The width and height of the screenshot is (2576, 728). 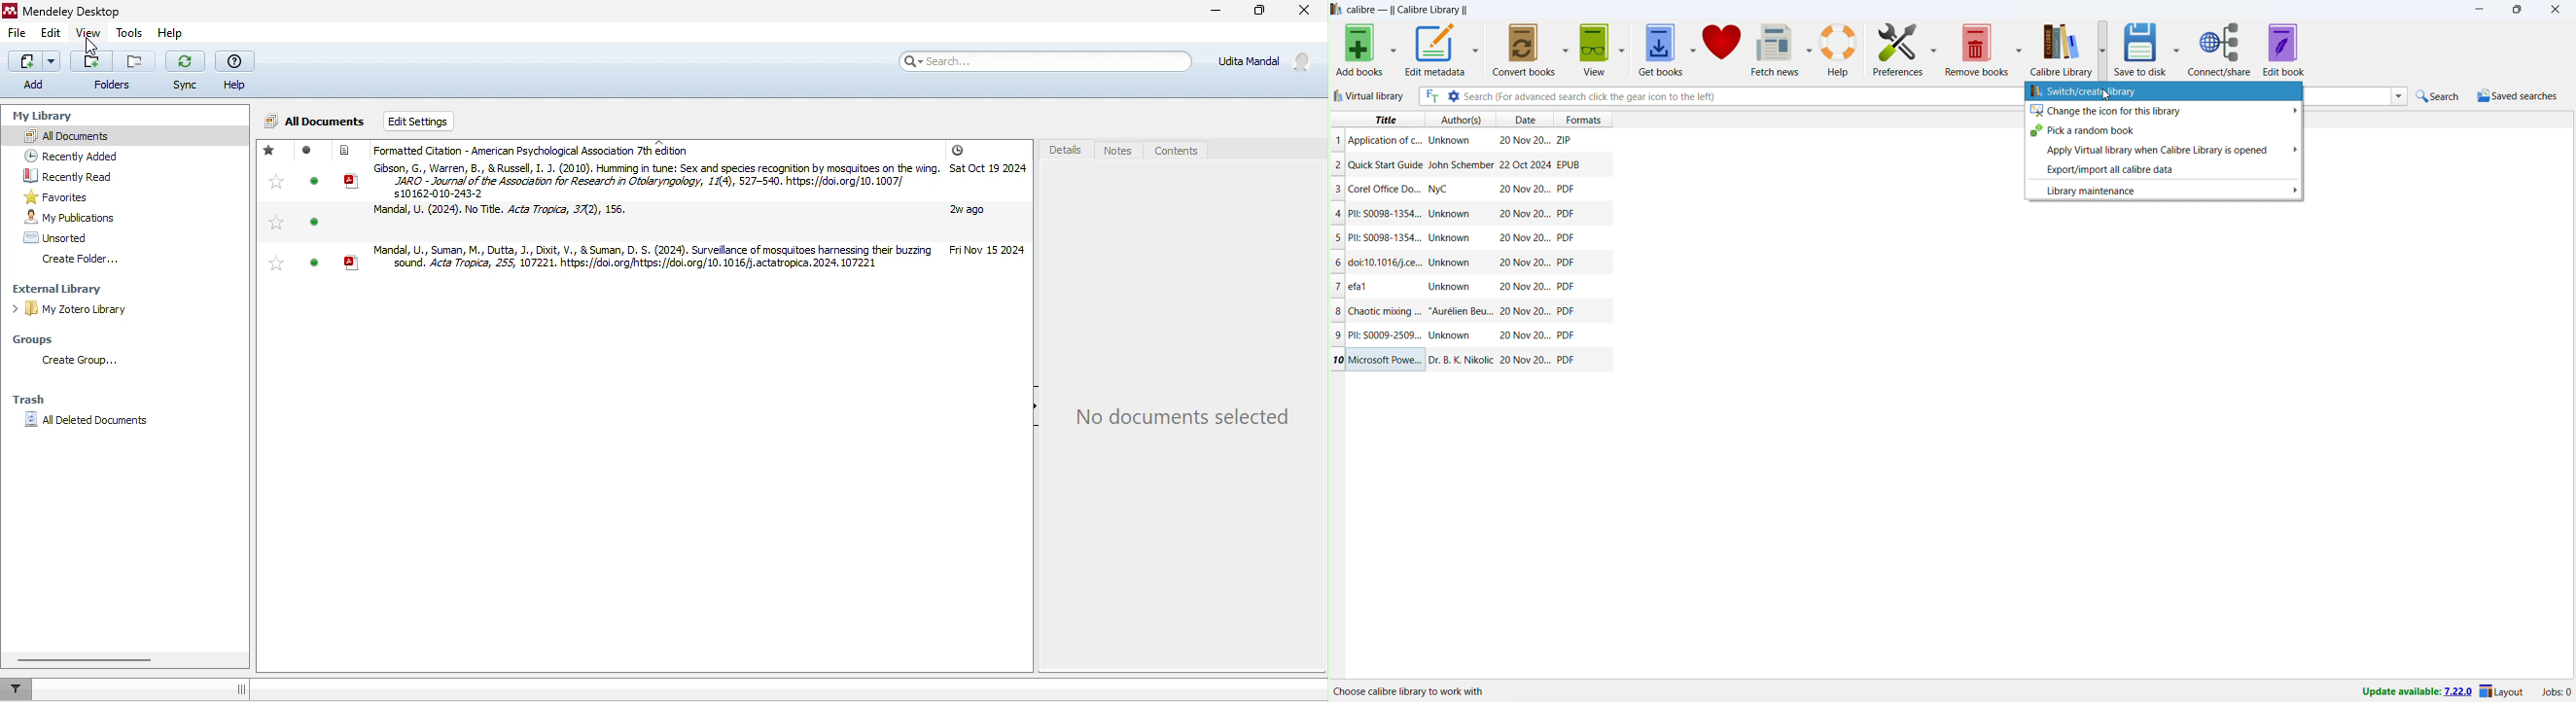 I want to click on Title, so click(x=1387, y=263).